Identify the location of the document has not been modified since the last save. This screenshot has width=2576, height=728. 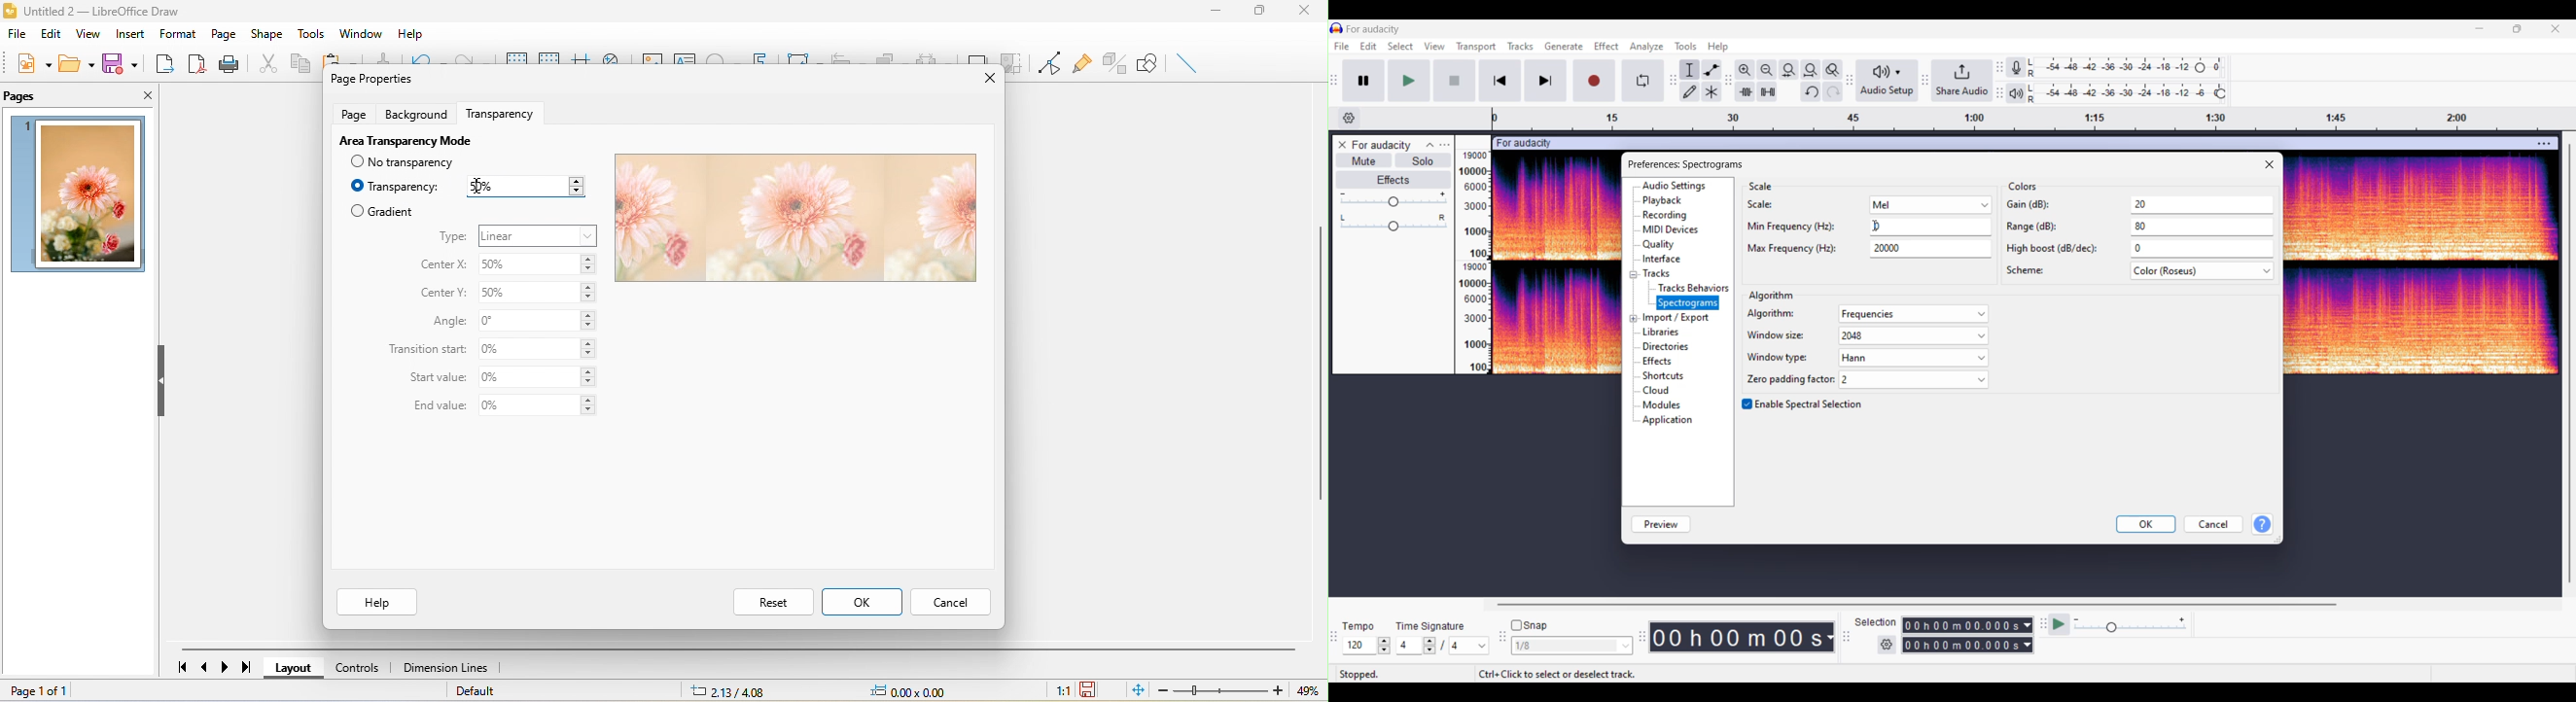
(1090, 689).